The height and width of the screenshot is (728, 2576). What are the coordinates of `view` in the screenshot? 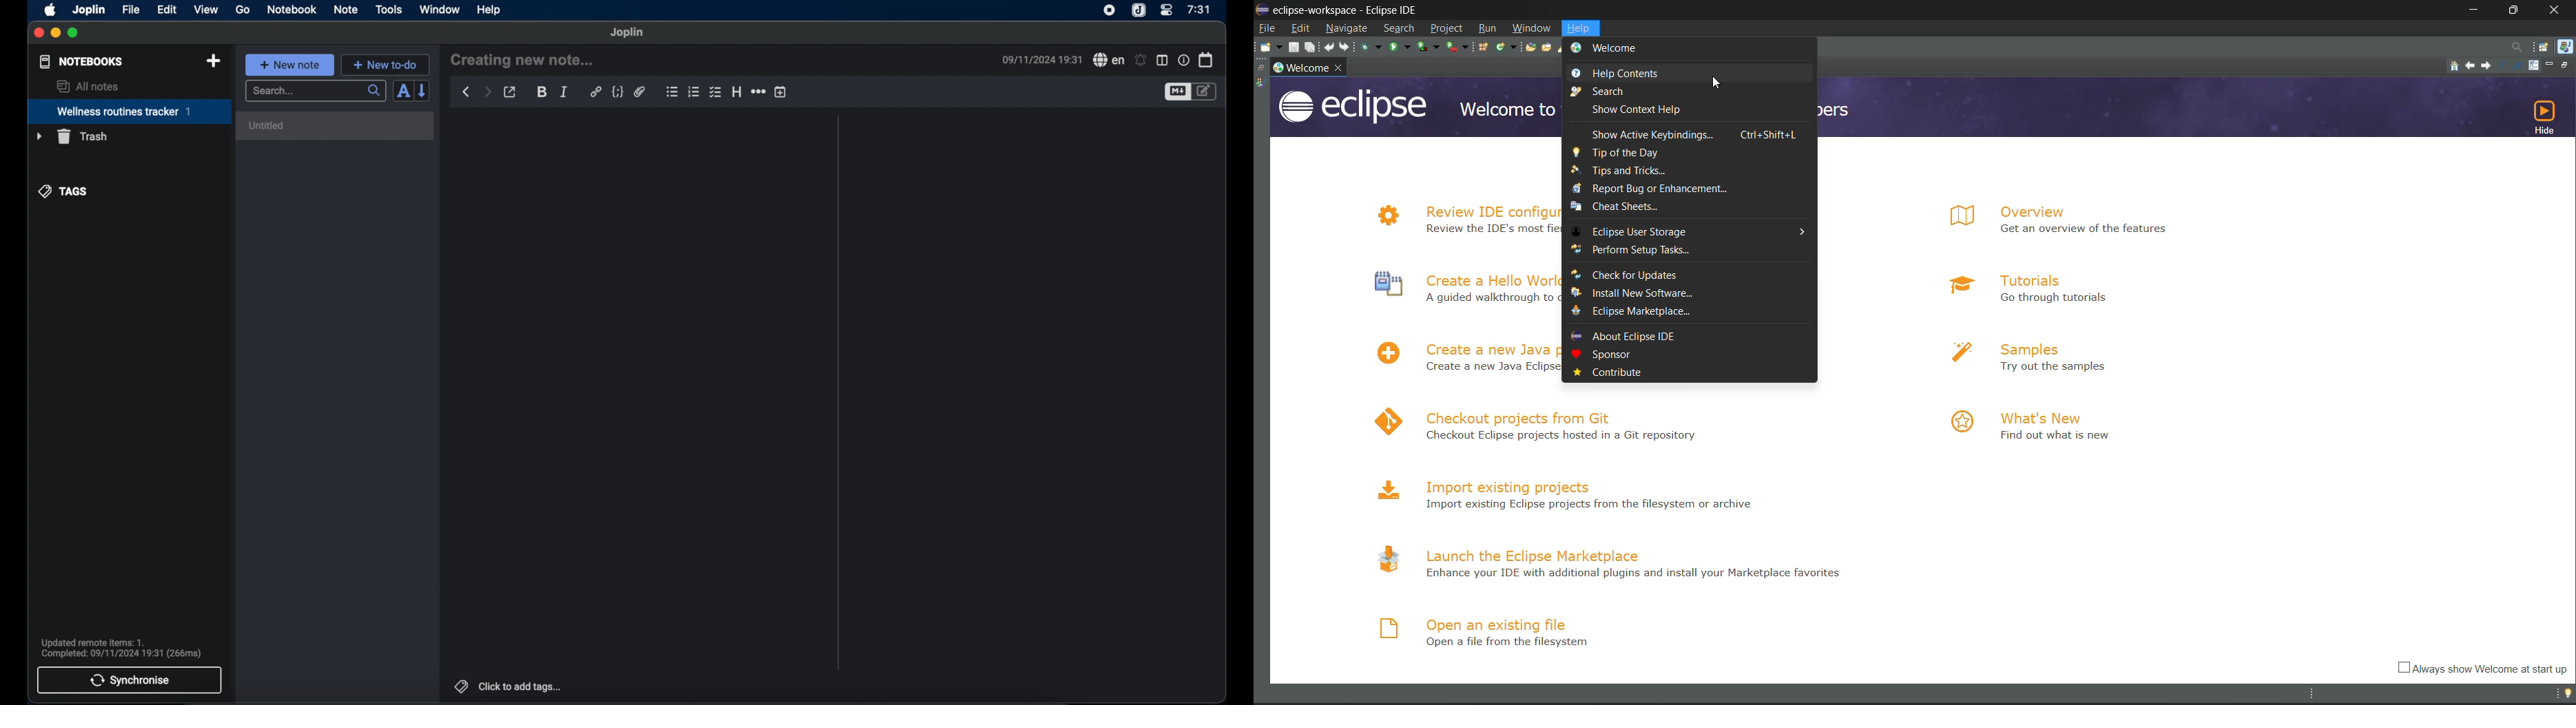 It's located at (206, 10).